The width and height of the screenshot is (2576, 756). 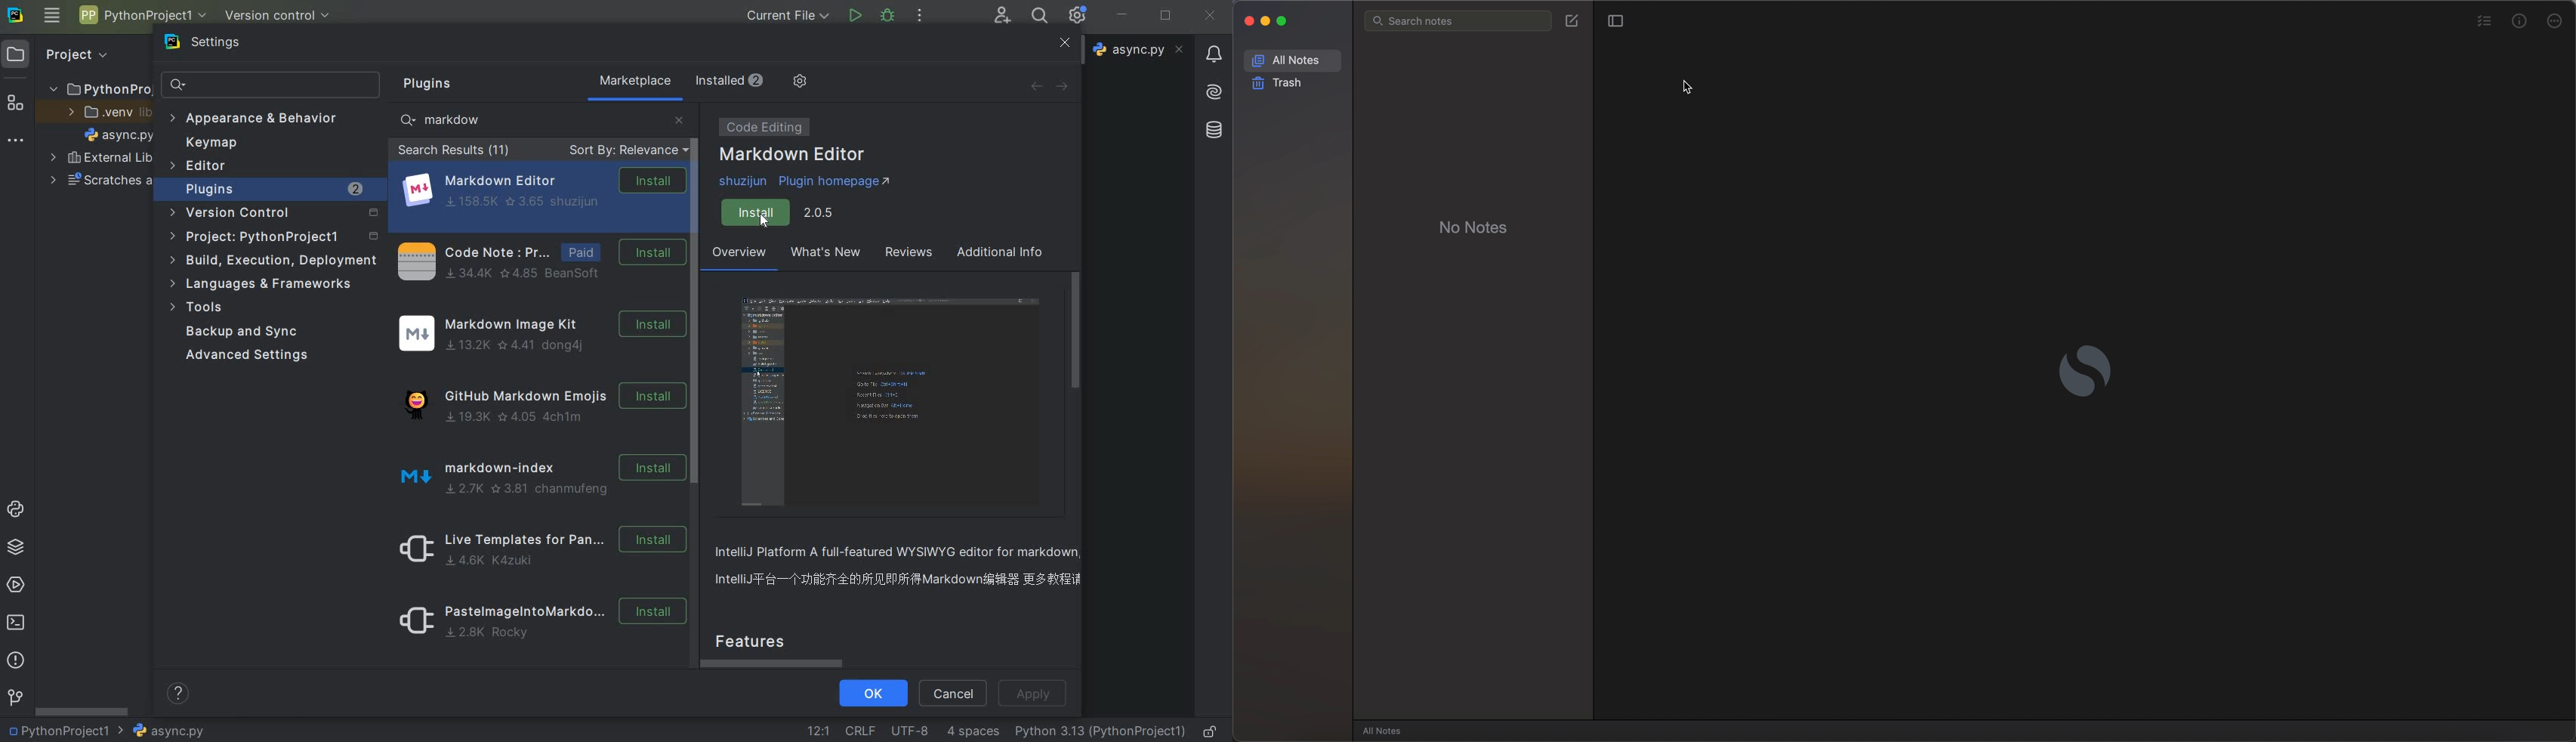 What do you see at coordinates (1690, 86) in the screenshot?
I see `cursor` at bounding box center [1690, 86].